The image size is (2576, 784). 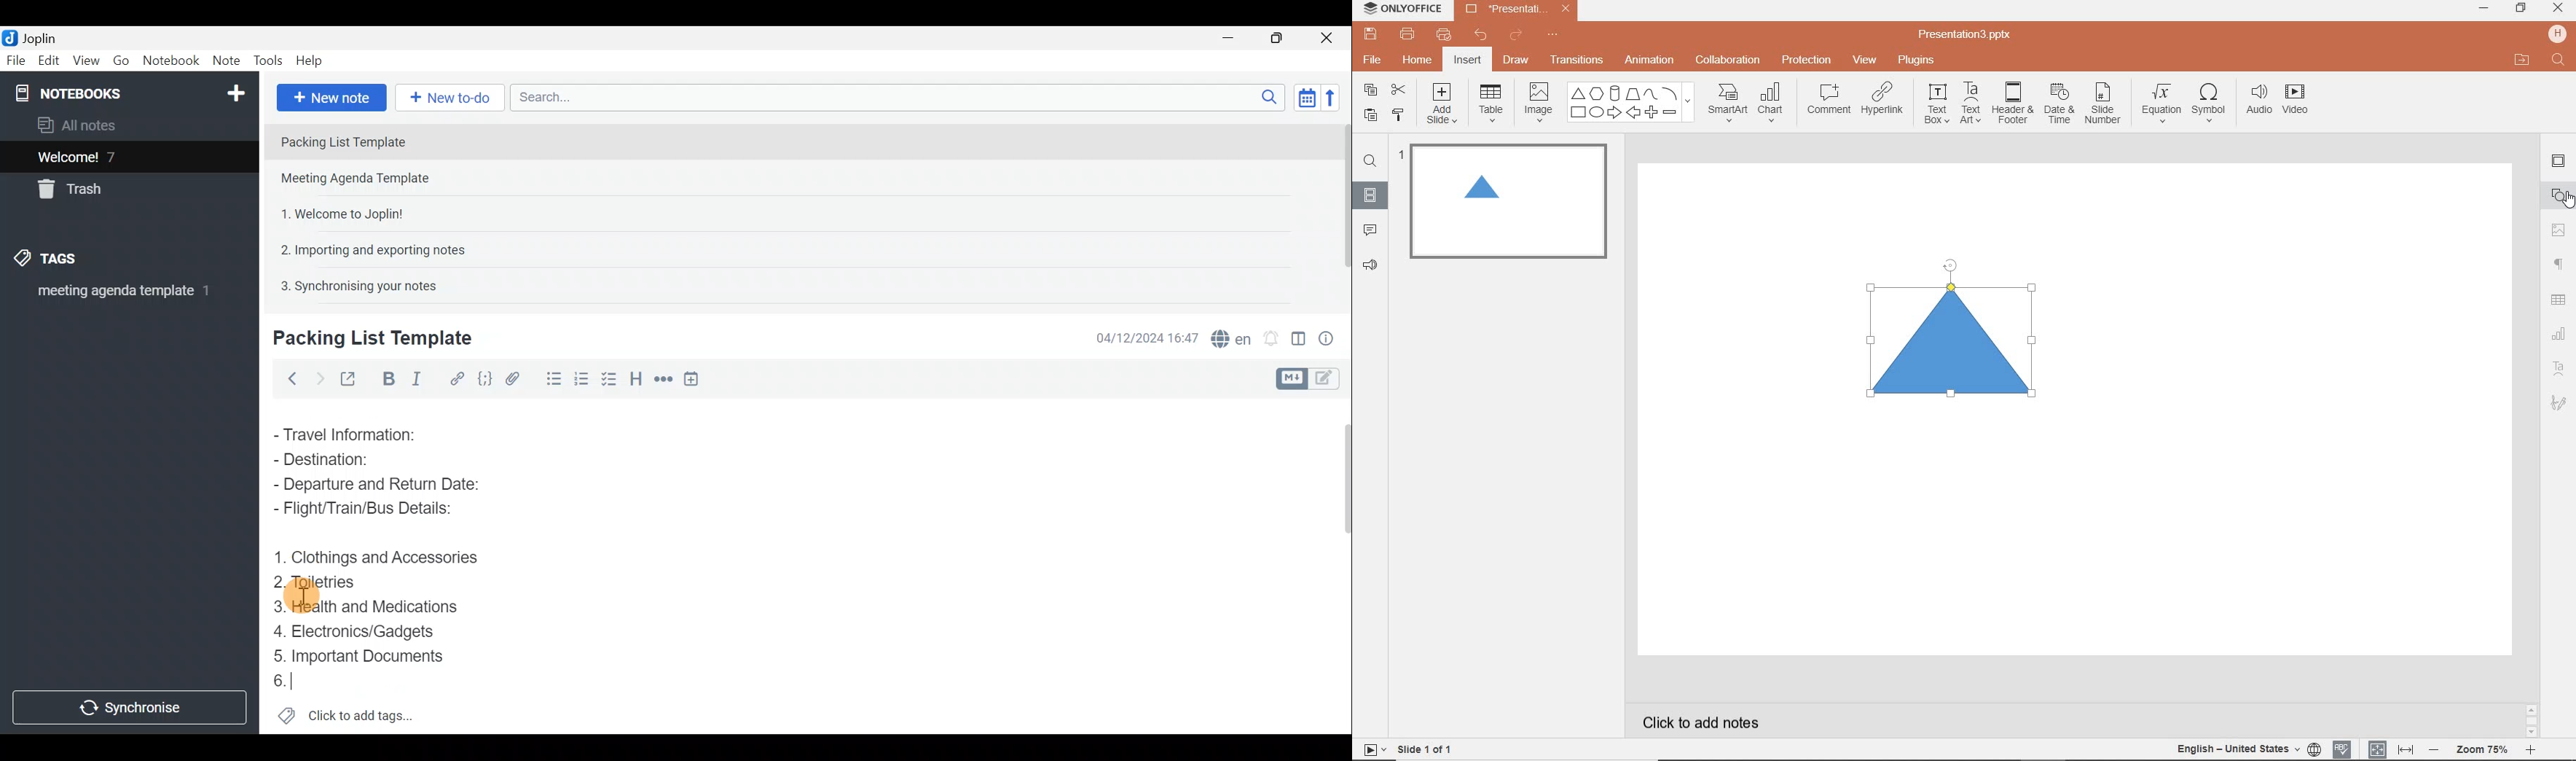 What do you see at coordinates (14, 59) in the screenshot?
I see `File` at bounding box center [14, 59].